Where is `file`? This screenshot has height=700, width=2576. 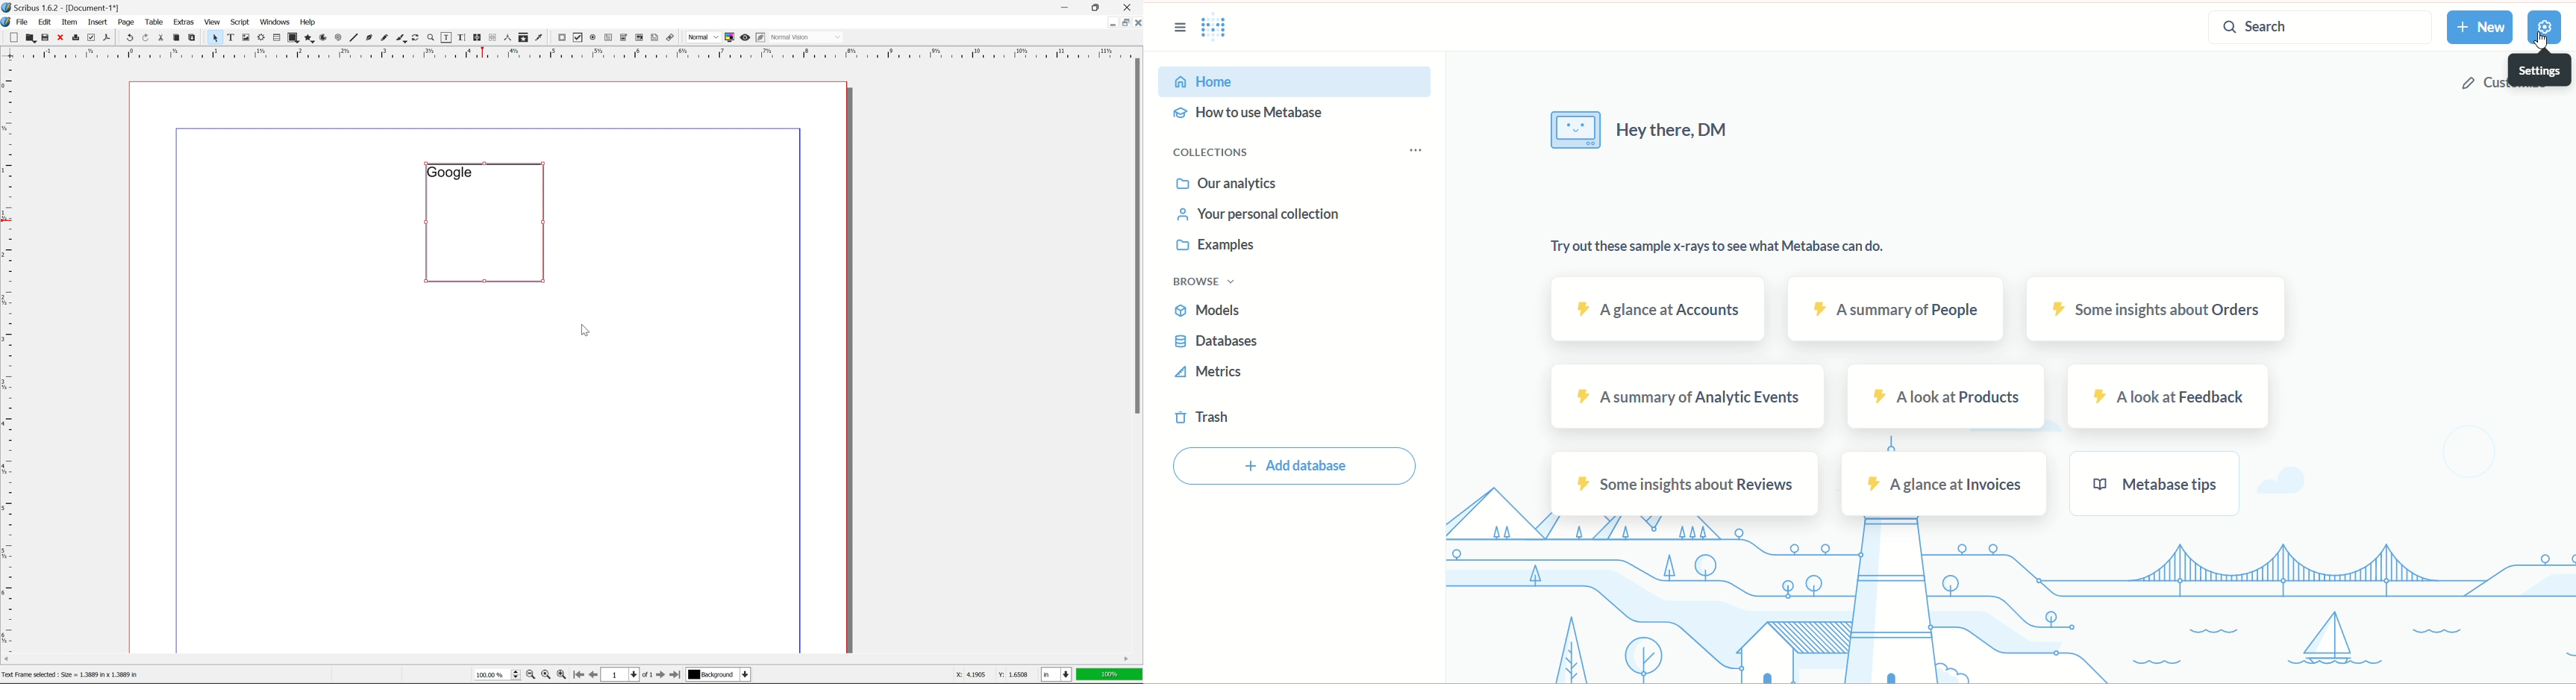 file is located at coordinates (22, 22).